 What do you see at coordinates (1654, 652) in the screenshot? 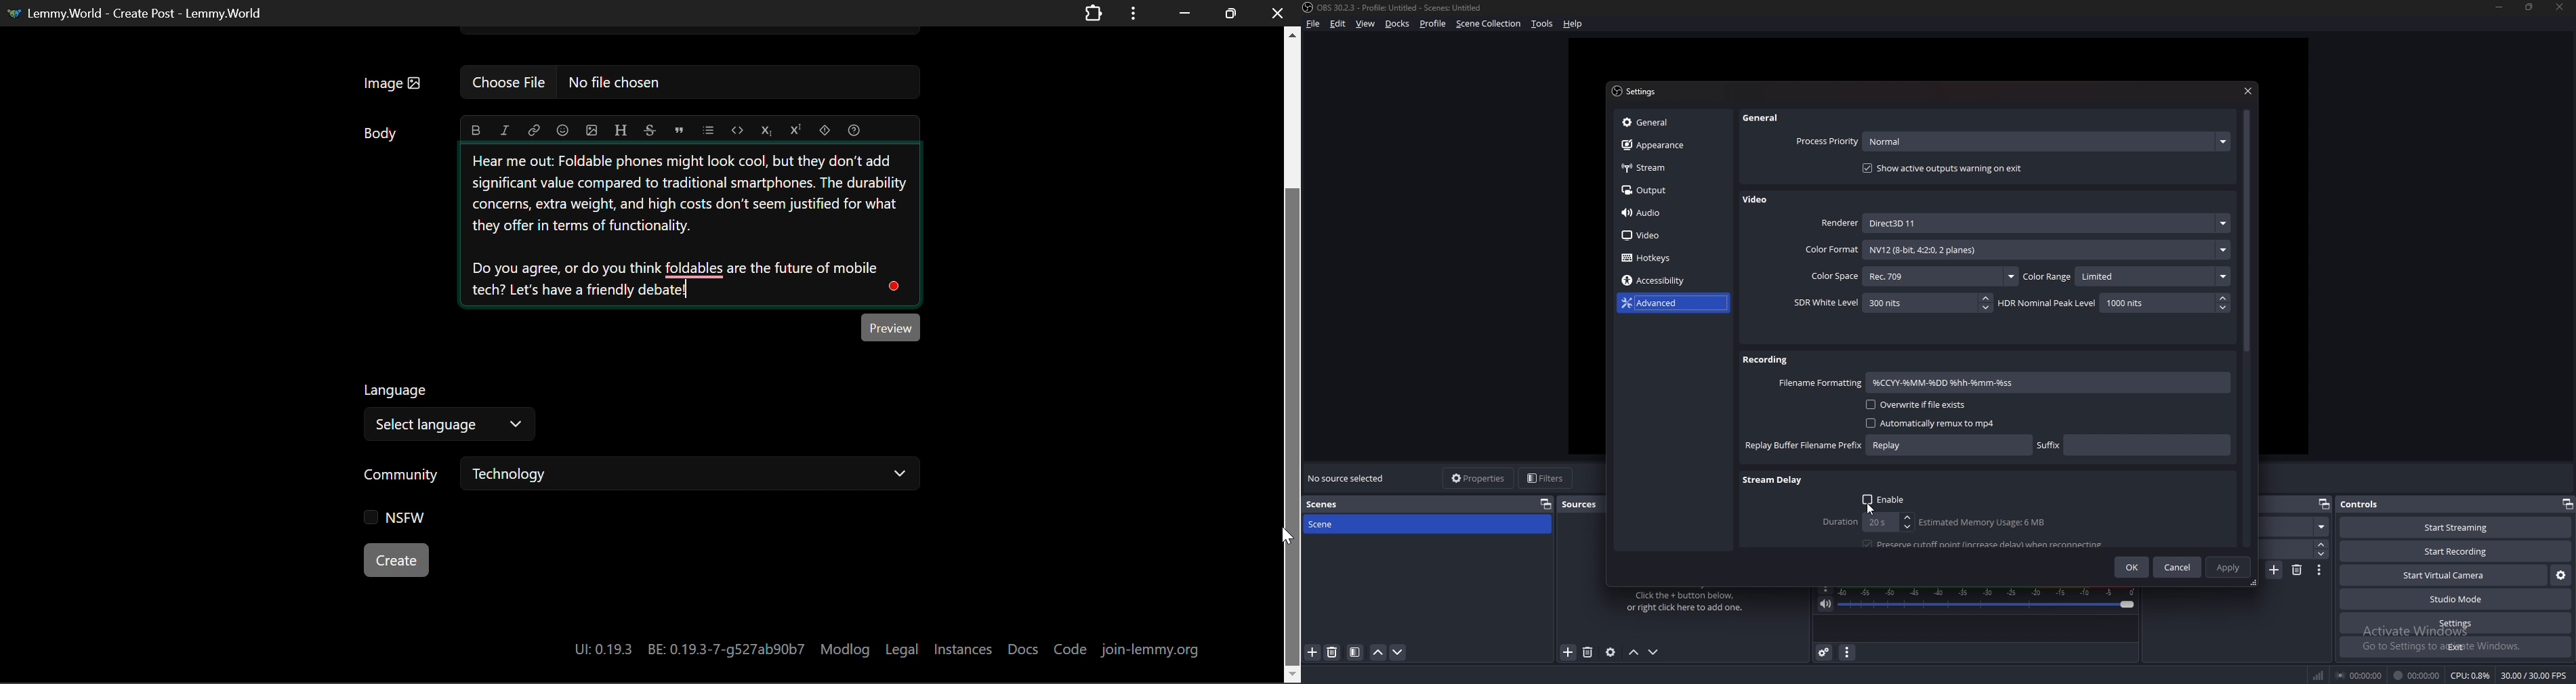
I see `move sources down` at bounding box center [1654, 652].